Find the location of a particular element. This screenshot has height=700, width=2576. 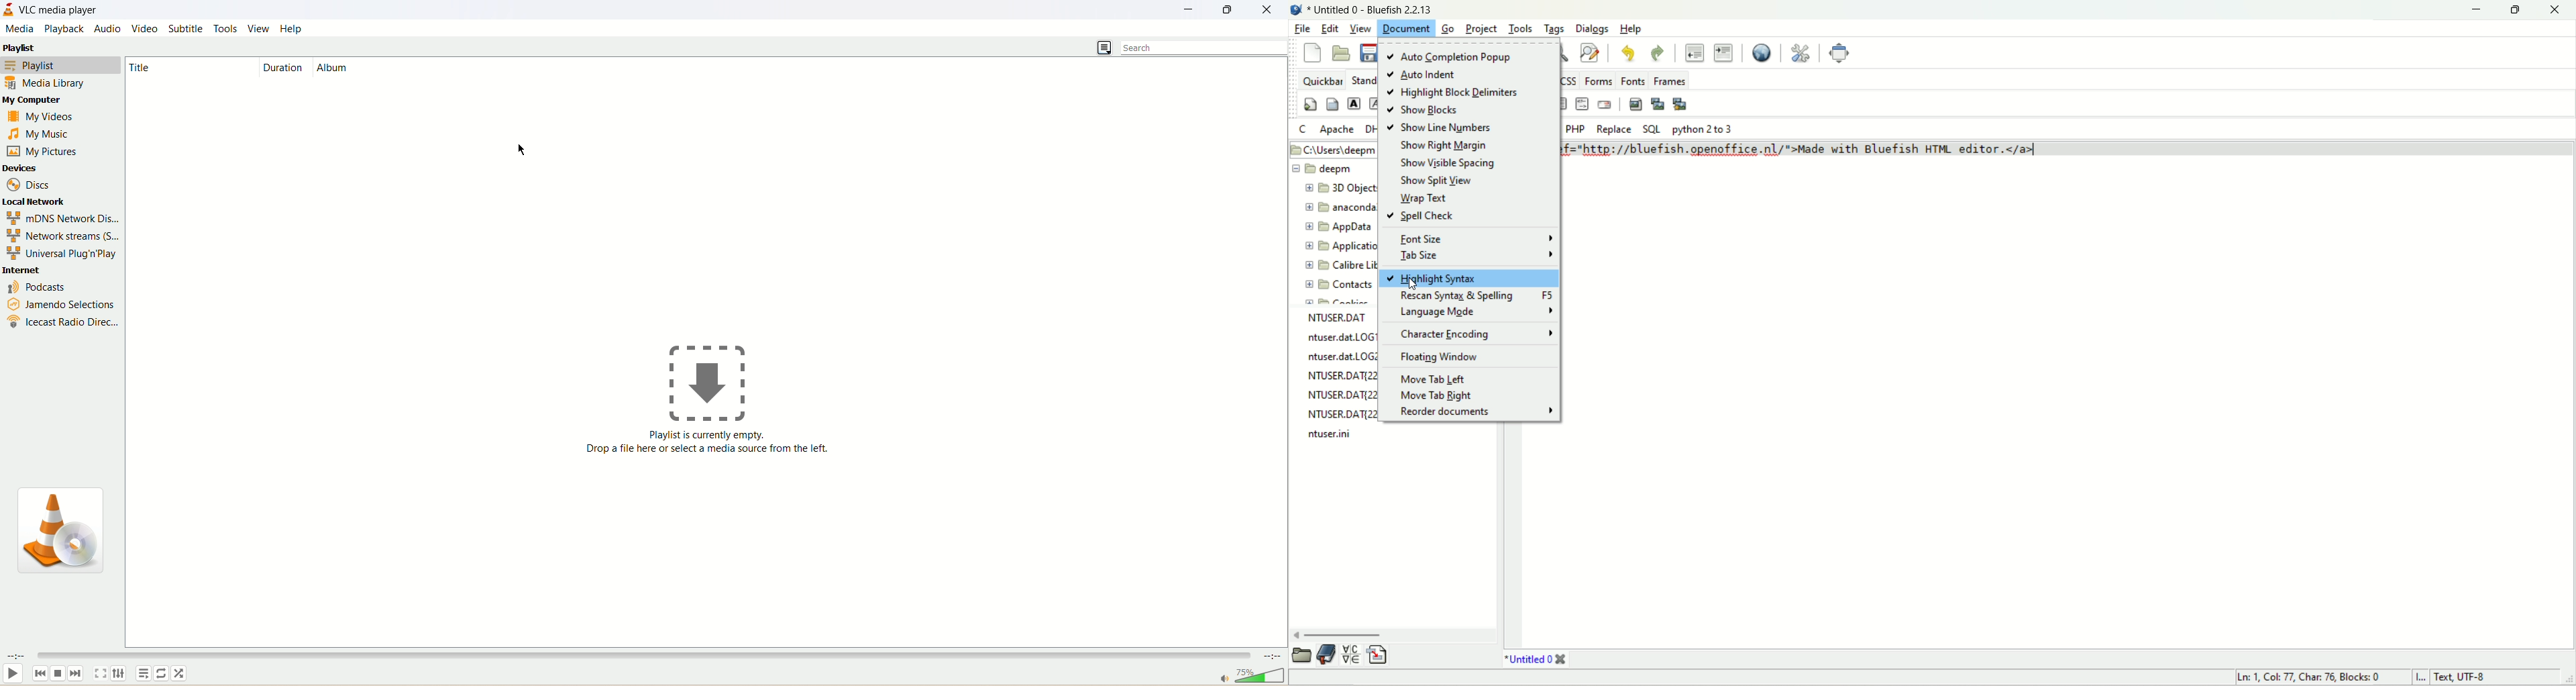

logo is located at coordinates (1297, 10).